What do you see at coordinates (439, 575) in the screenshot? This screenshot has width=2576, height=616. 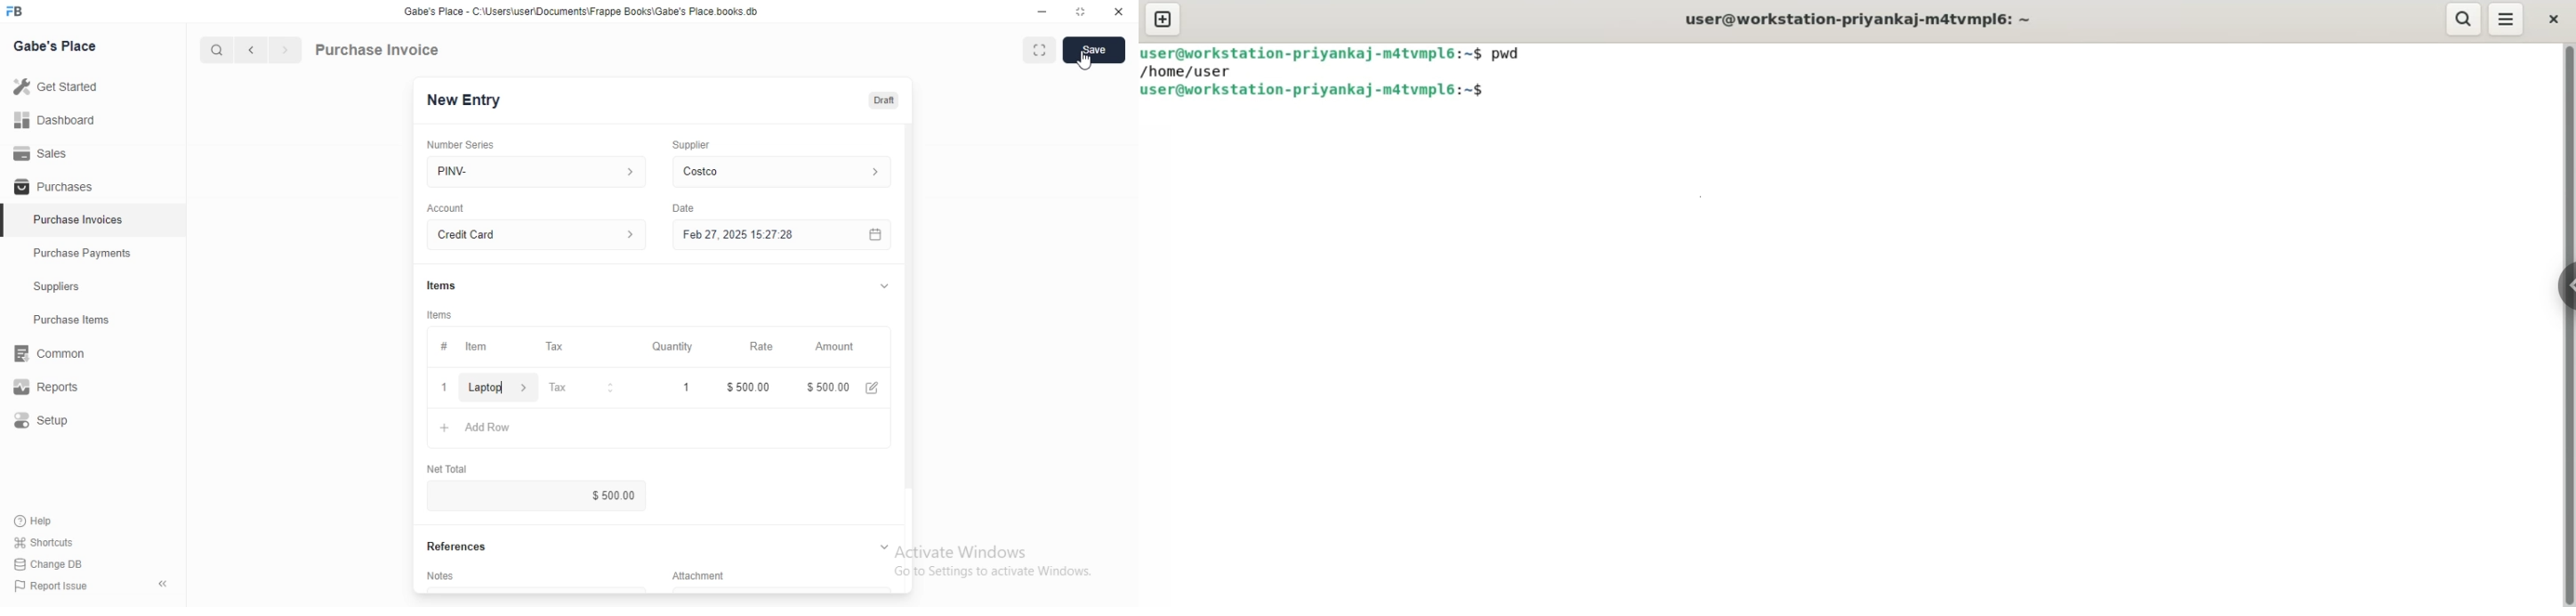 I see `Notes` at bounding box center [439, 575].